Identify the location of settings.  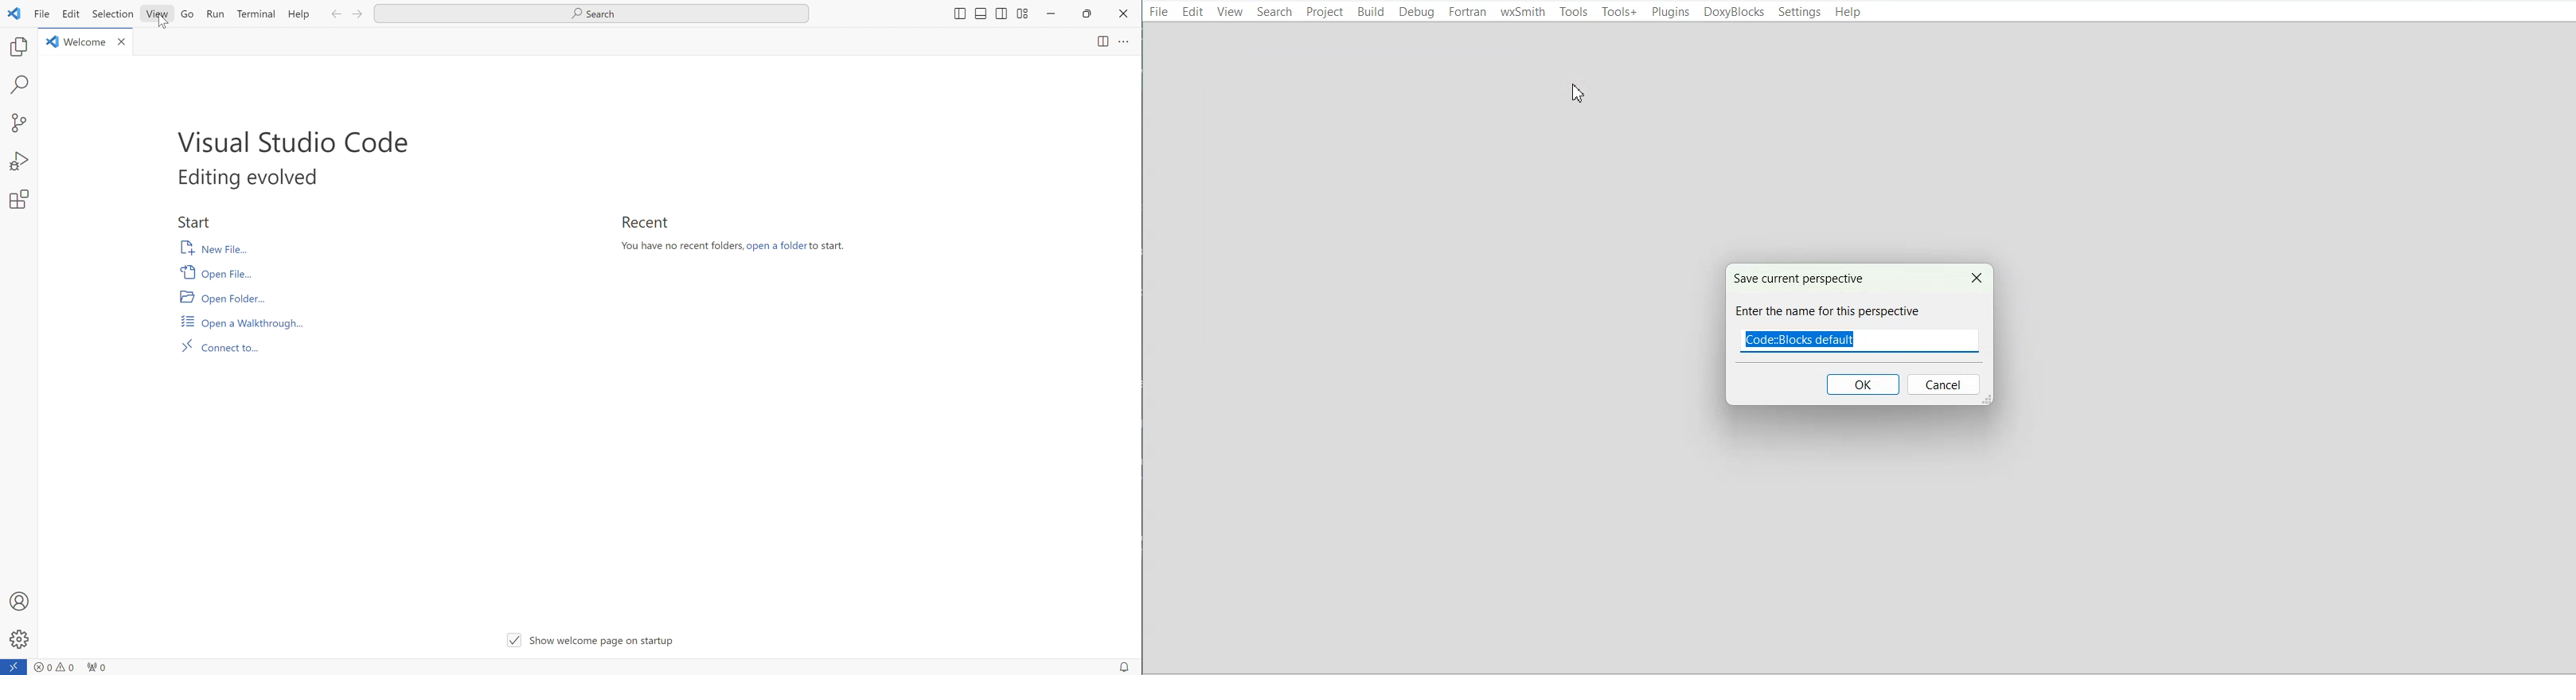
(20, 639).